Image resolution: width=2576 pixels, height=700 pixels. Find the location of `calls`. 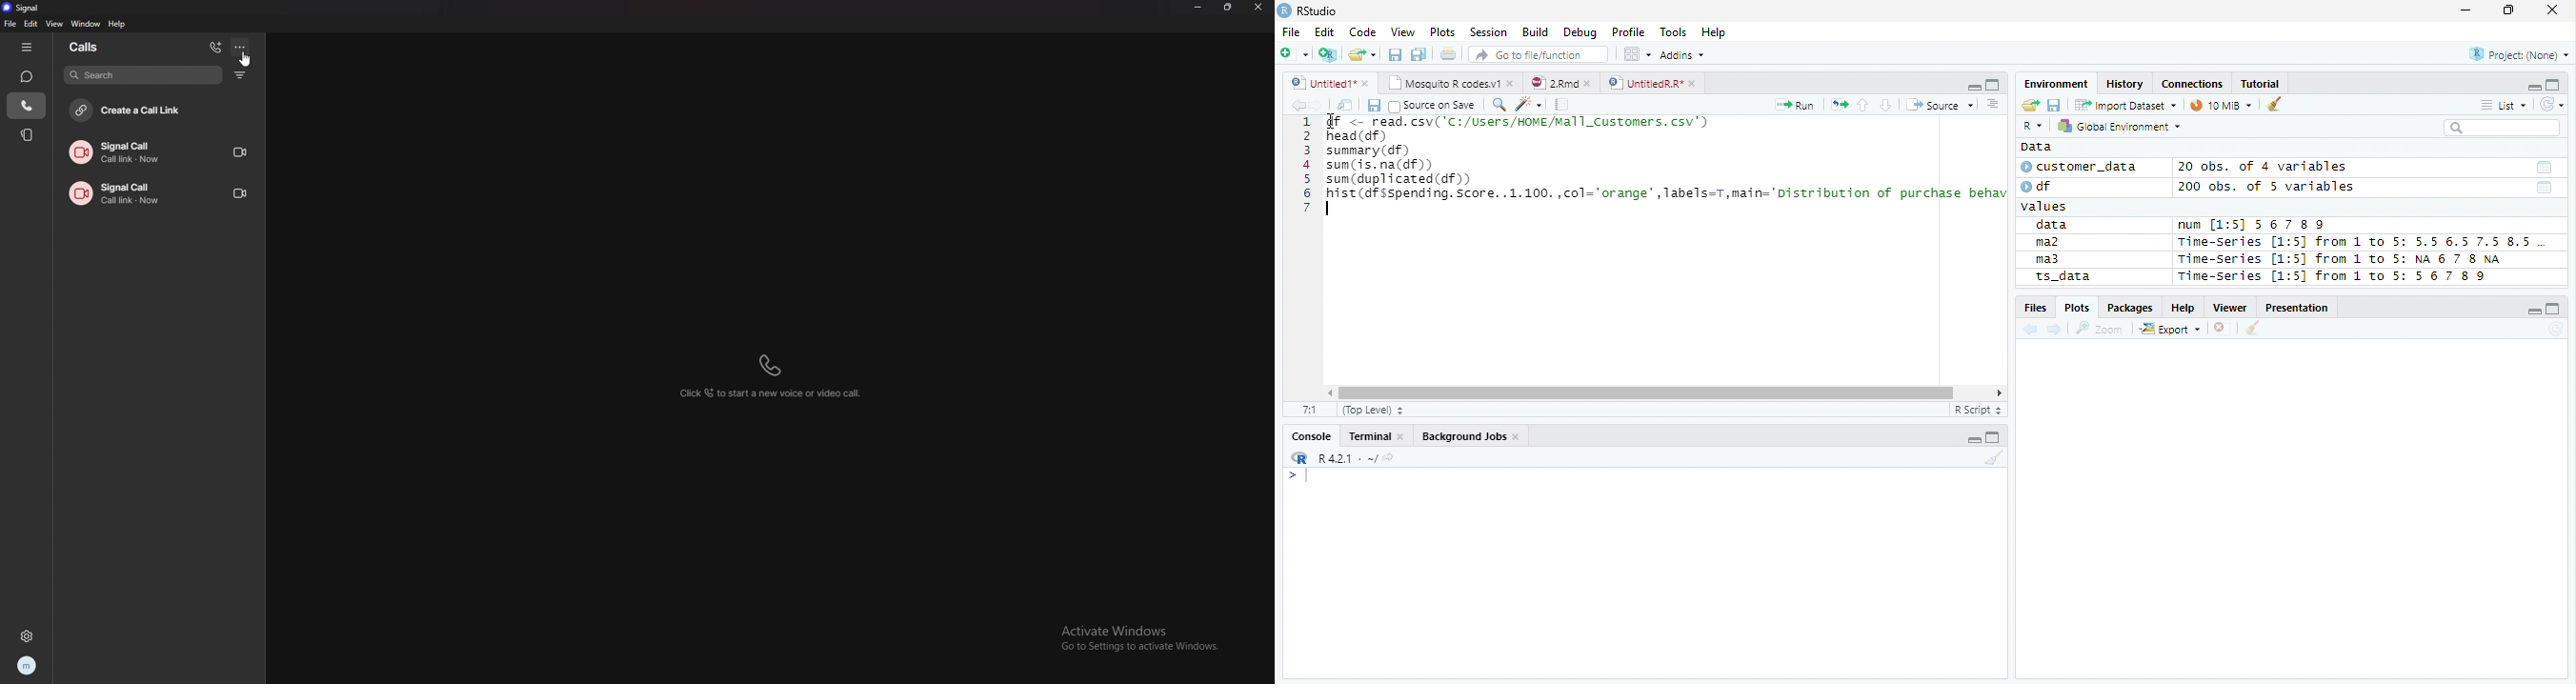

calls is located at coordinates (25, 106).